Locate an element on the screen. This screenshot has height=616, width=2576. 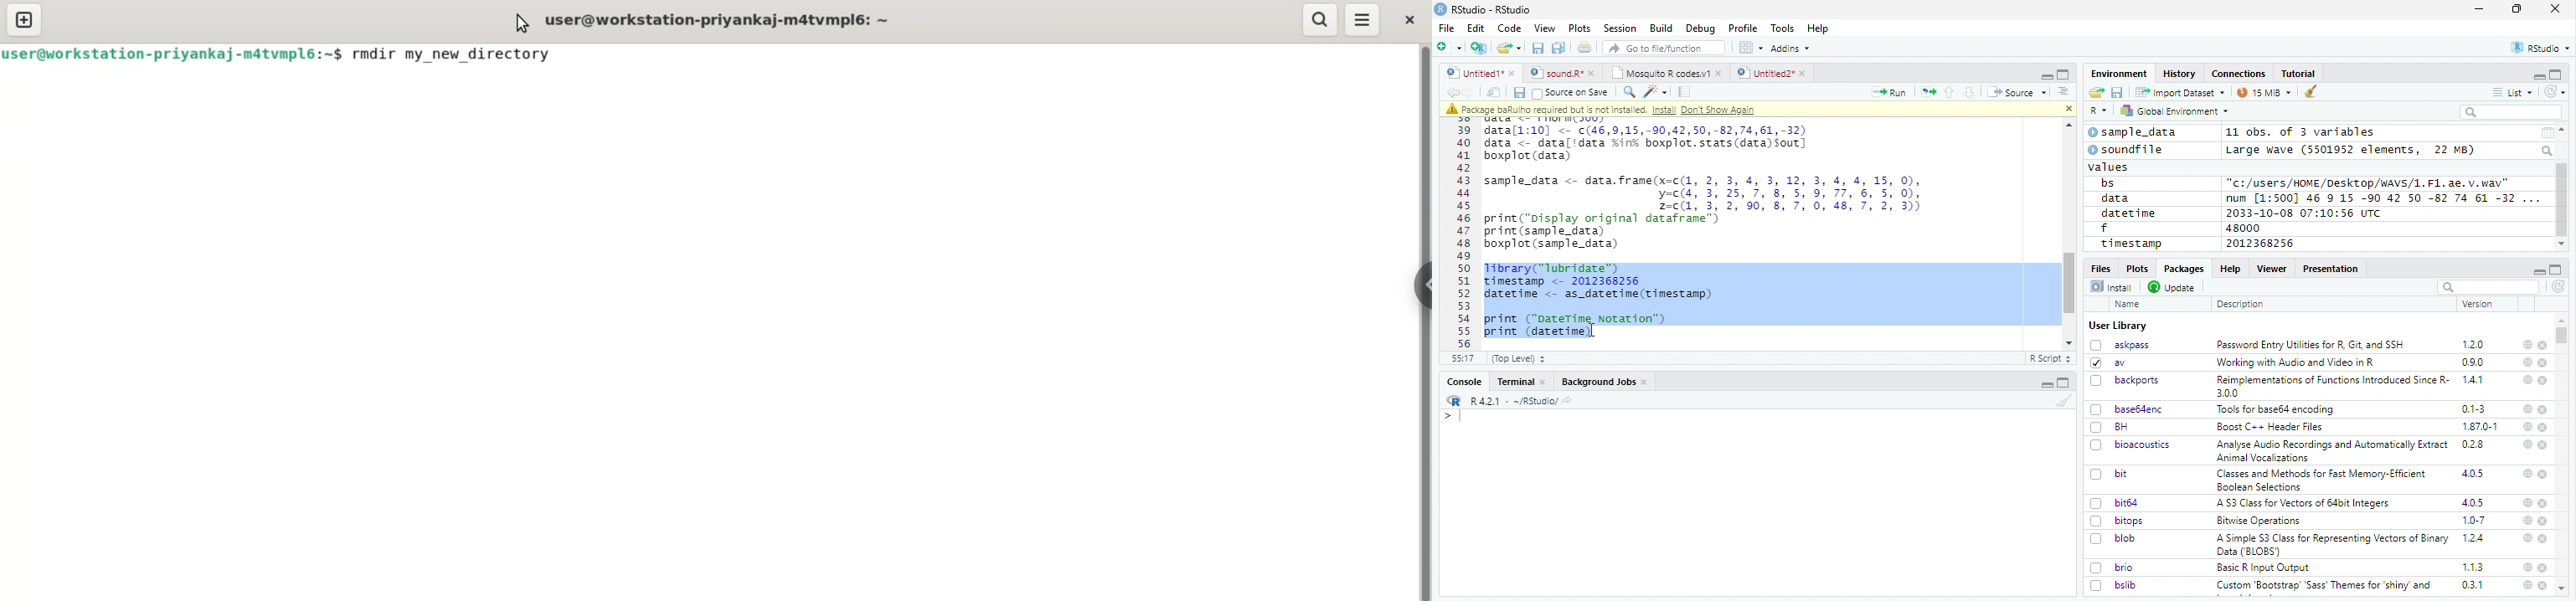
Load workspace is located at coordinates (2097, 93).